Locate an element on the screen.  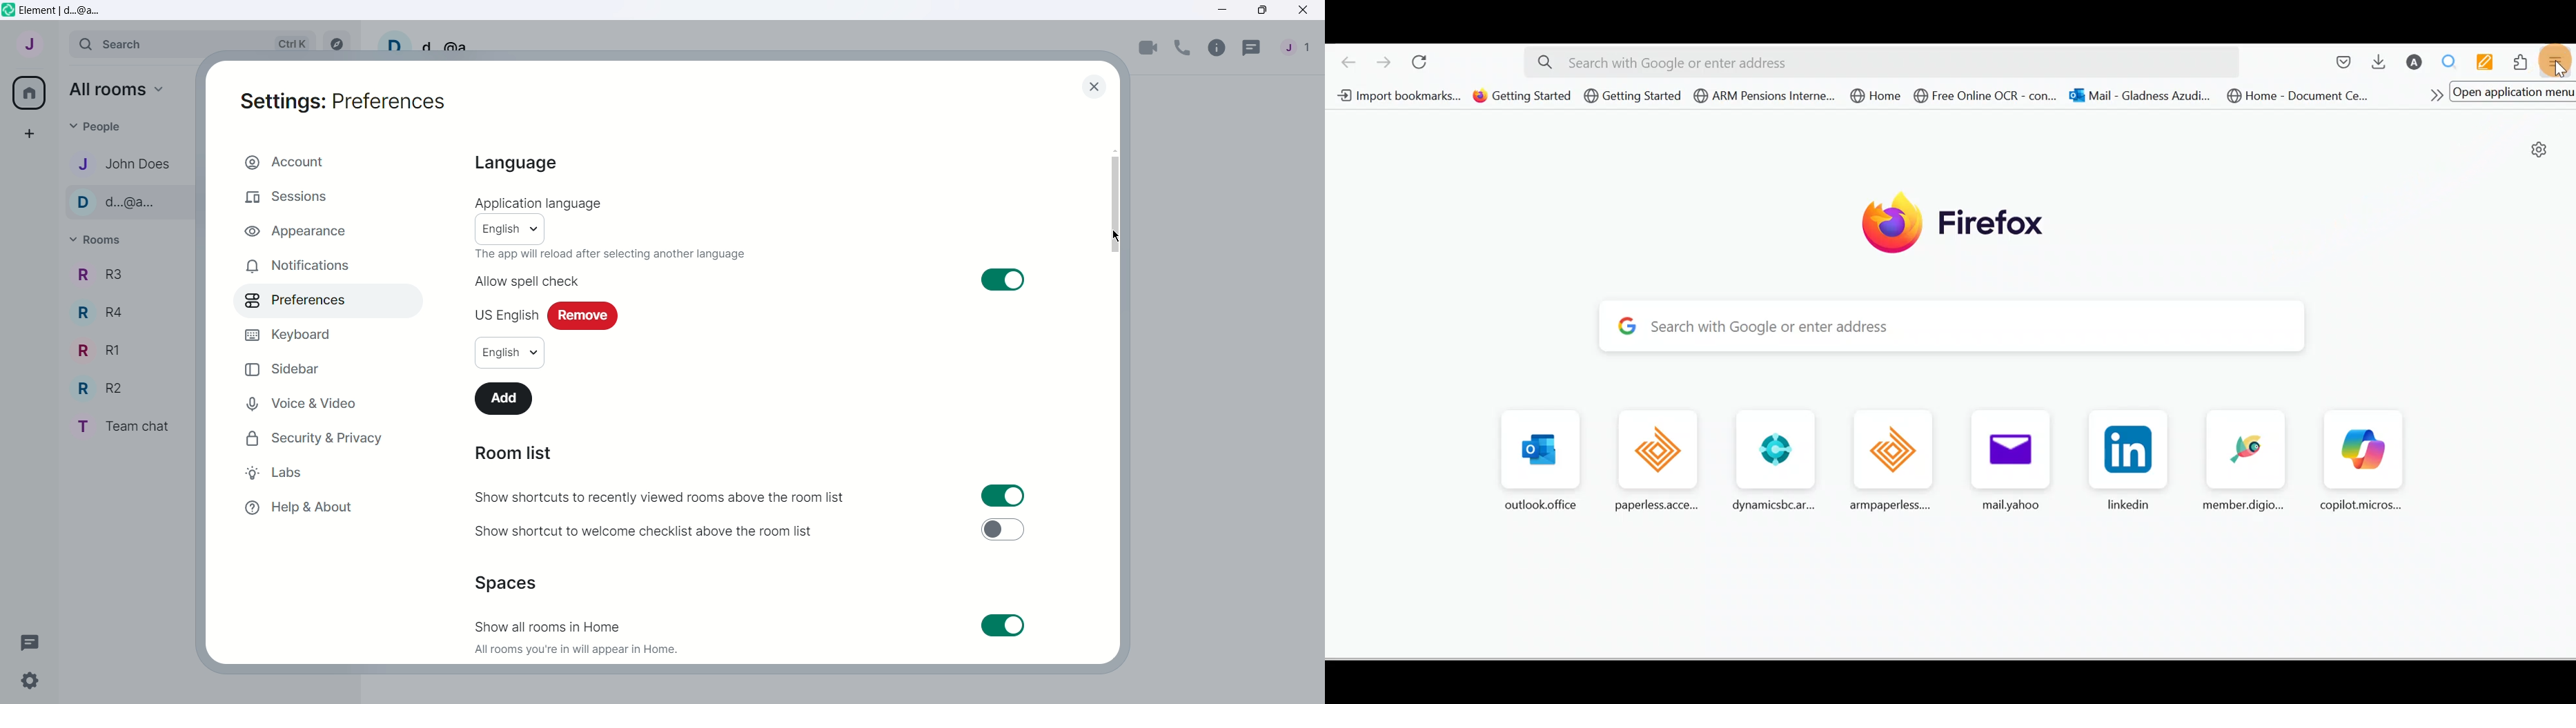
Vertical slide bar is located at coordinates (1115, 199).